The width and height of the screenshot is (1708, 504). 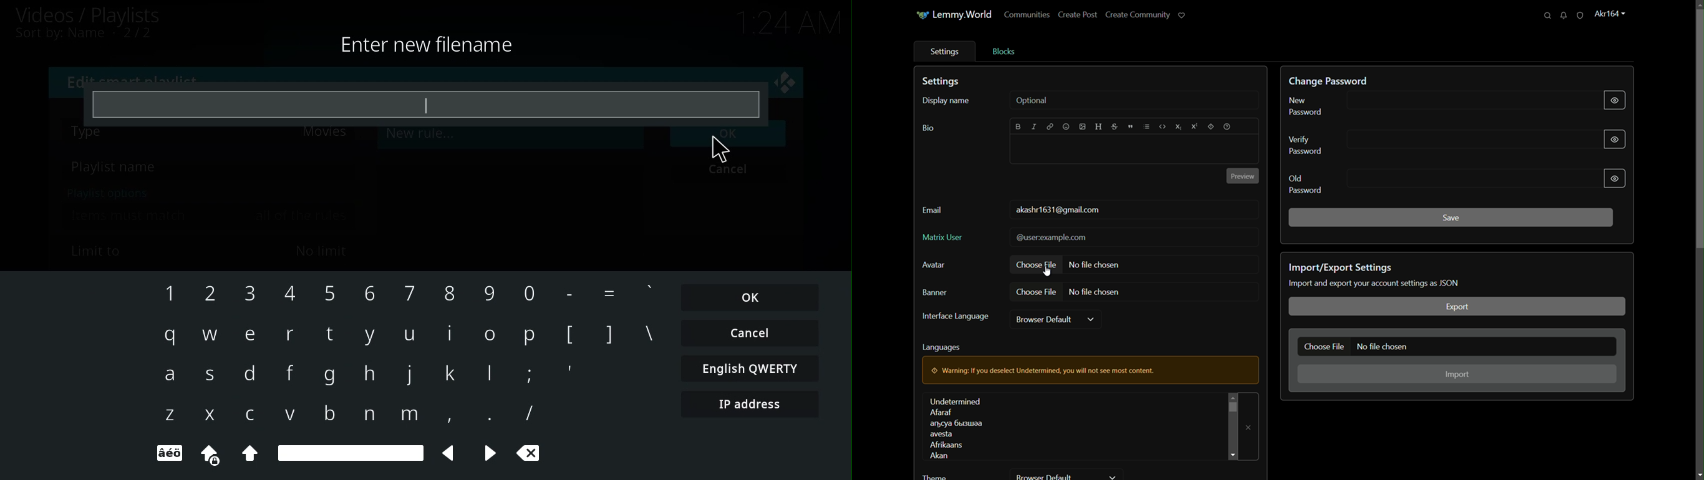 What do you see at coordinates (431, 43) in the screenshot?
I see `enter new filename` at bounding box center [431, 43].